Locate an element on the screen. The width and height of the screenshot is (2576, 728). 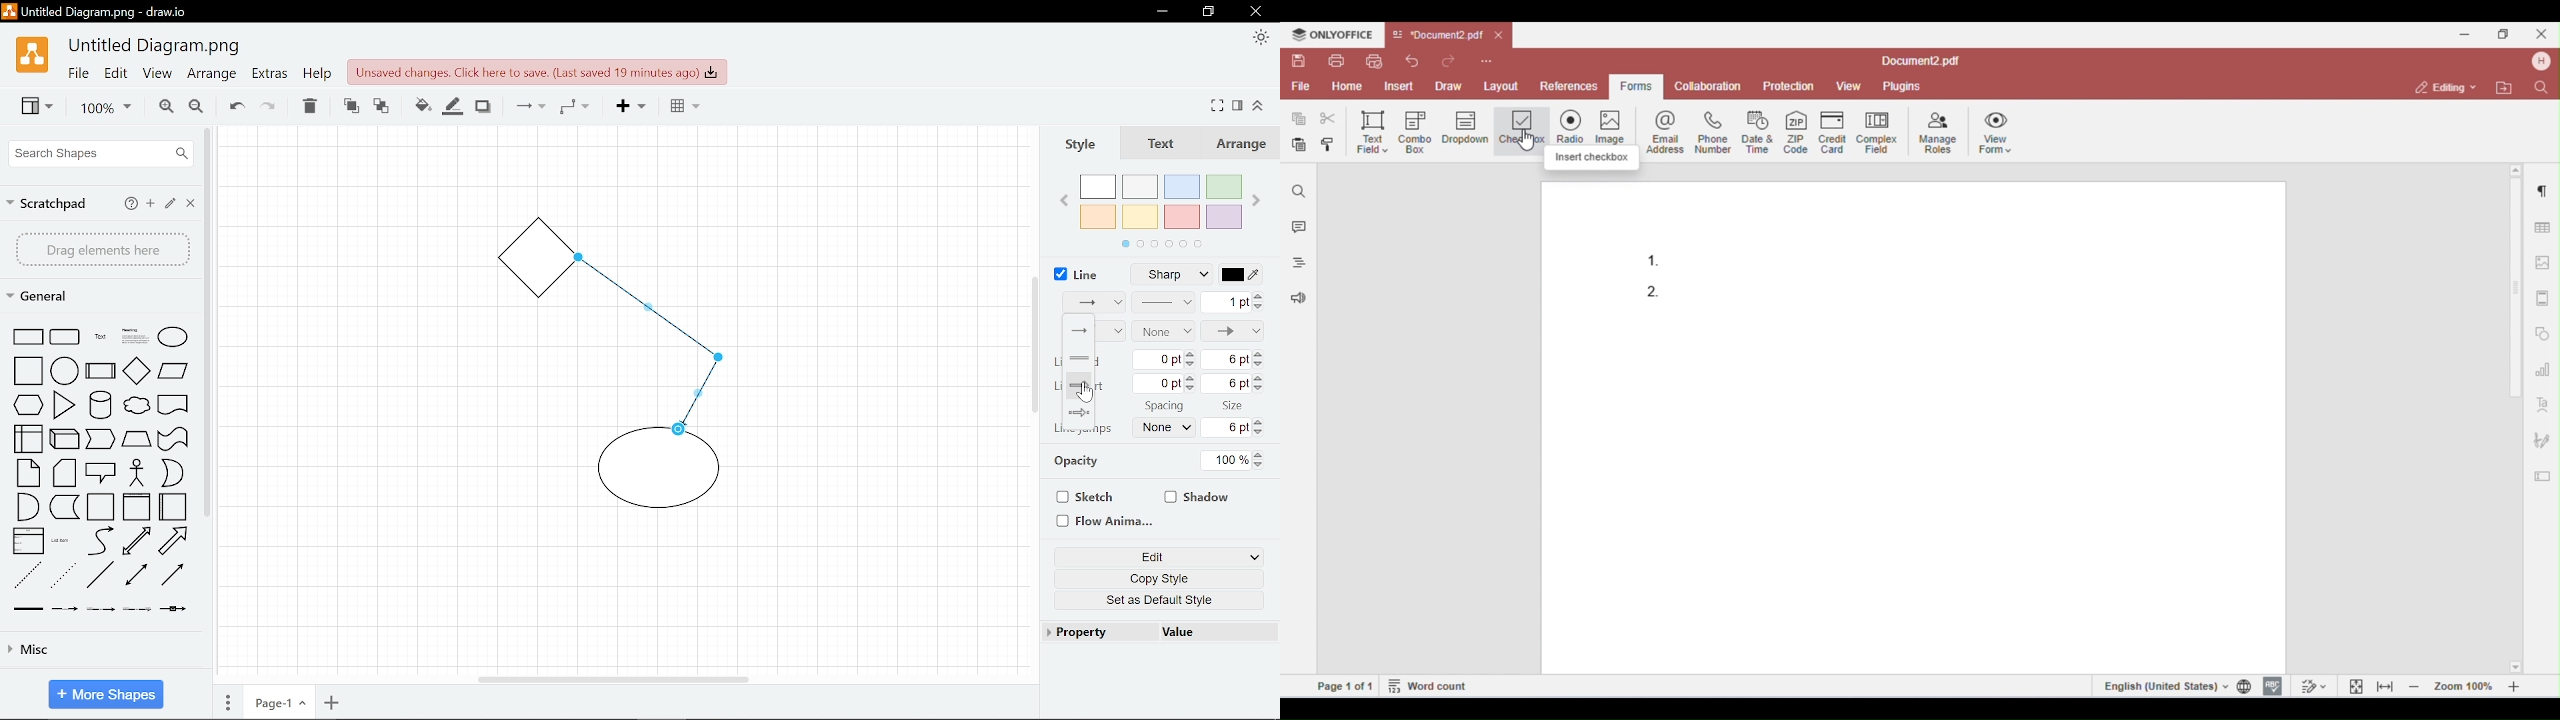
decrease line end is located at coordinates (1190, 364).